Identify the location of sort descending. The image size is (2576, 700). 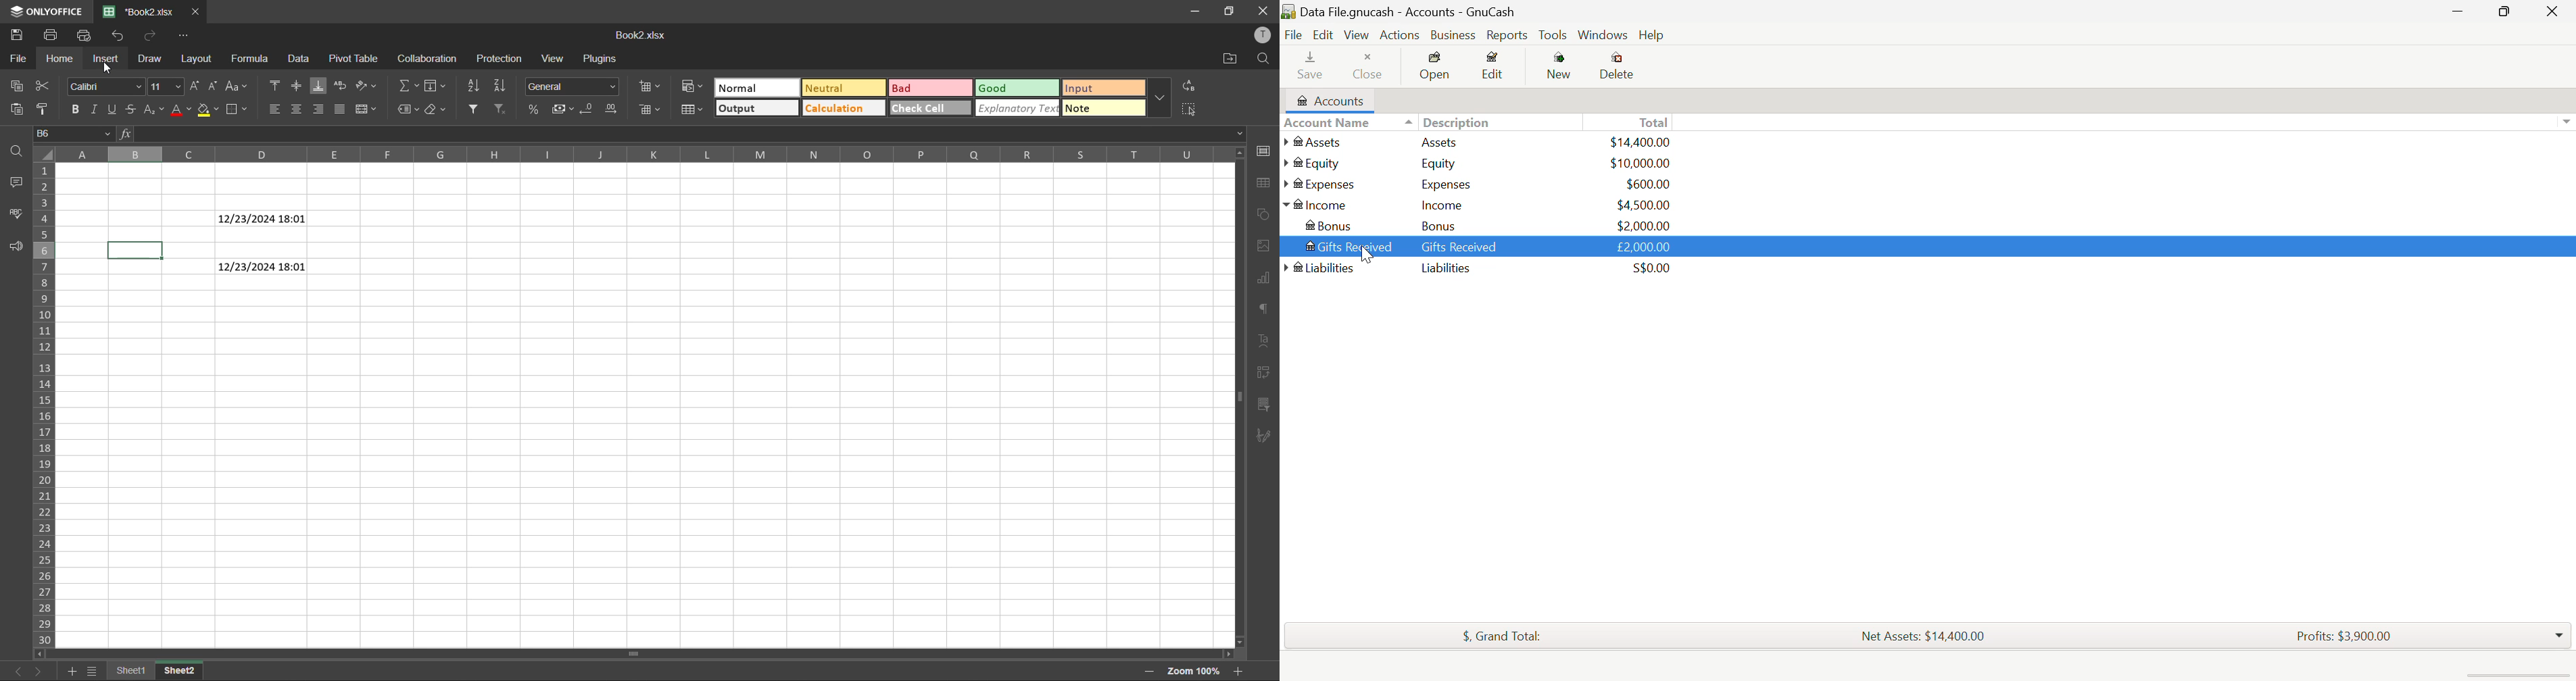
(501, 85).